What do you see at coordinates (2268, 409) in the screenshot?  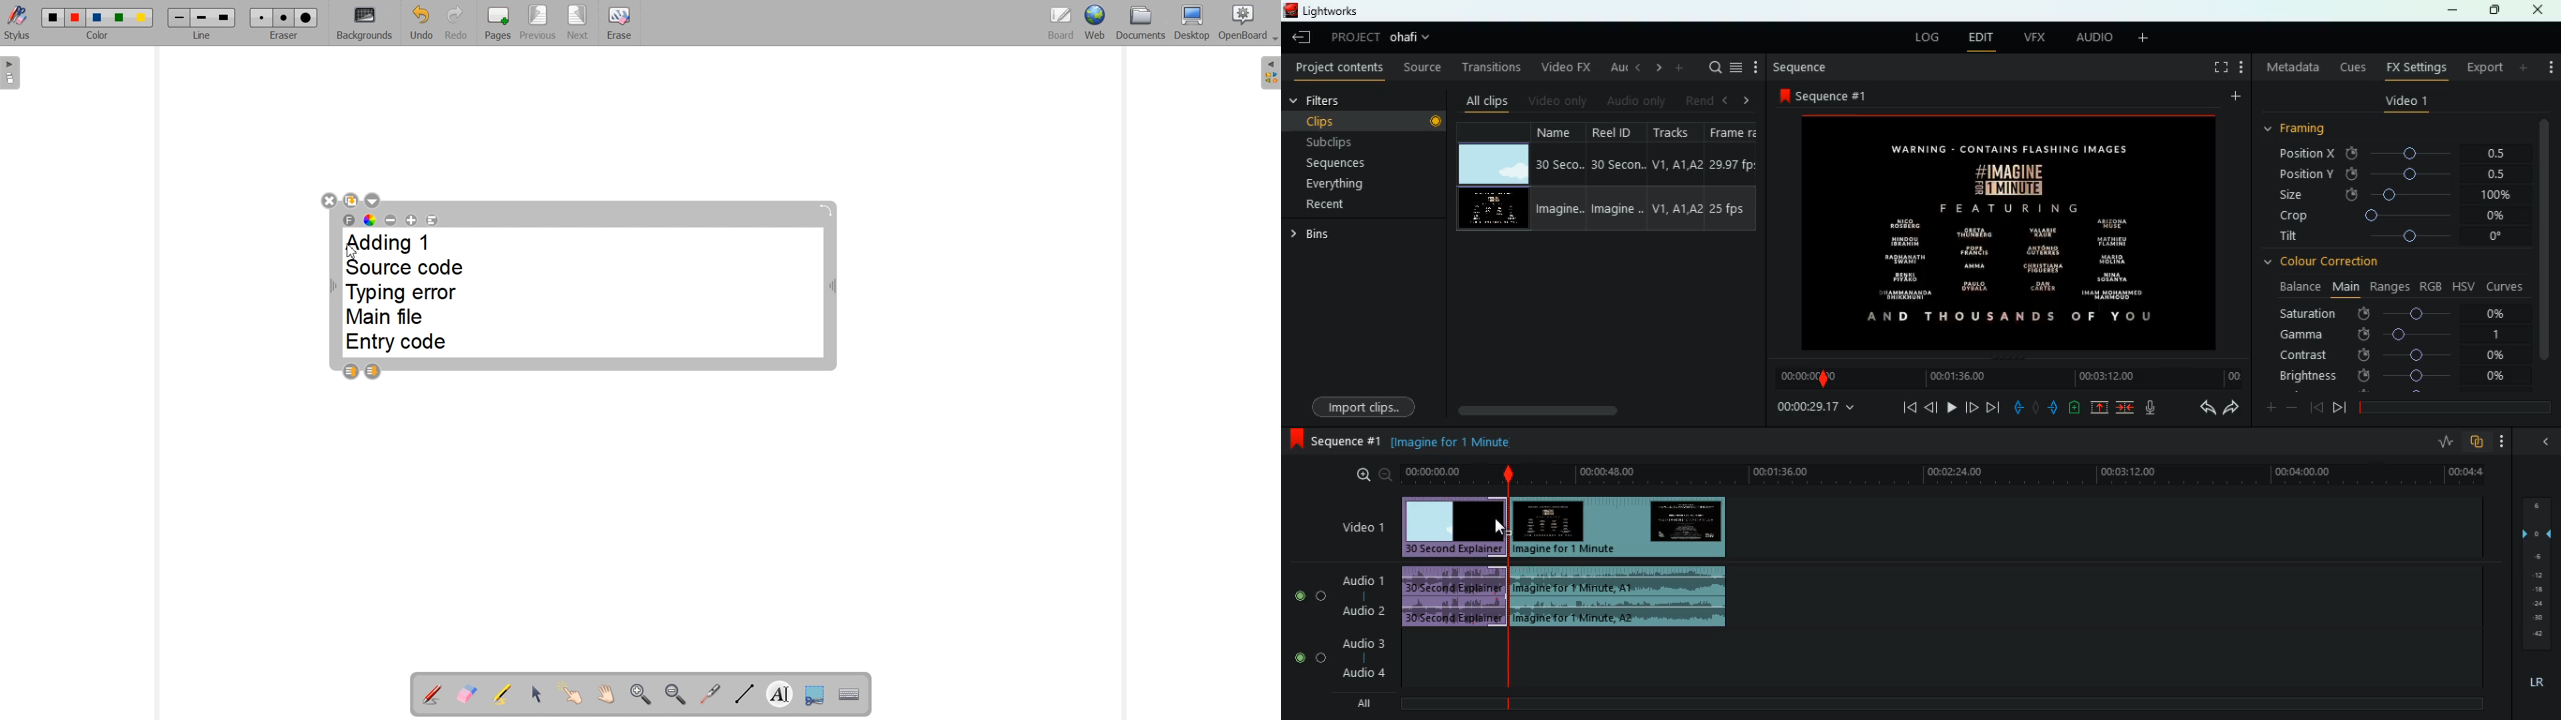 I see `plus` at bounding box center [2268, 409].